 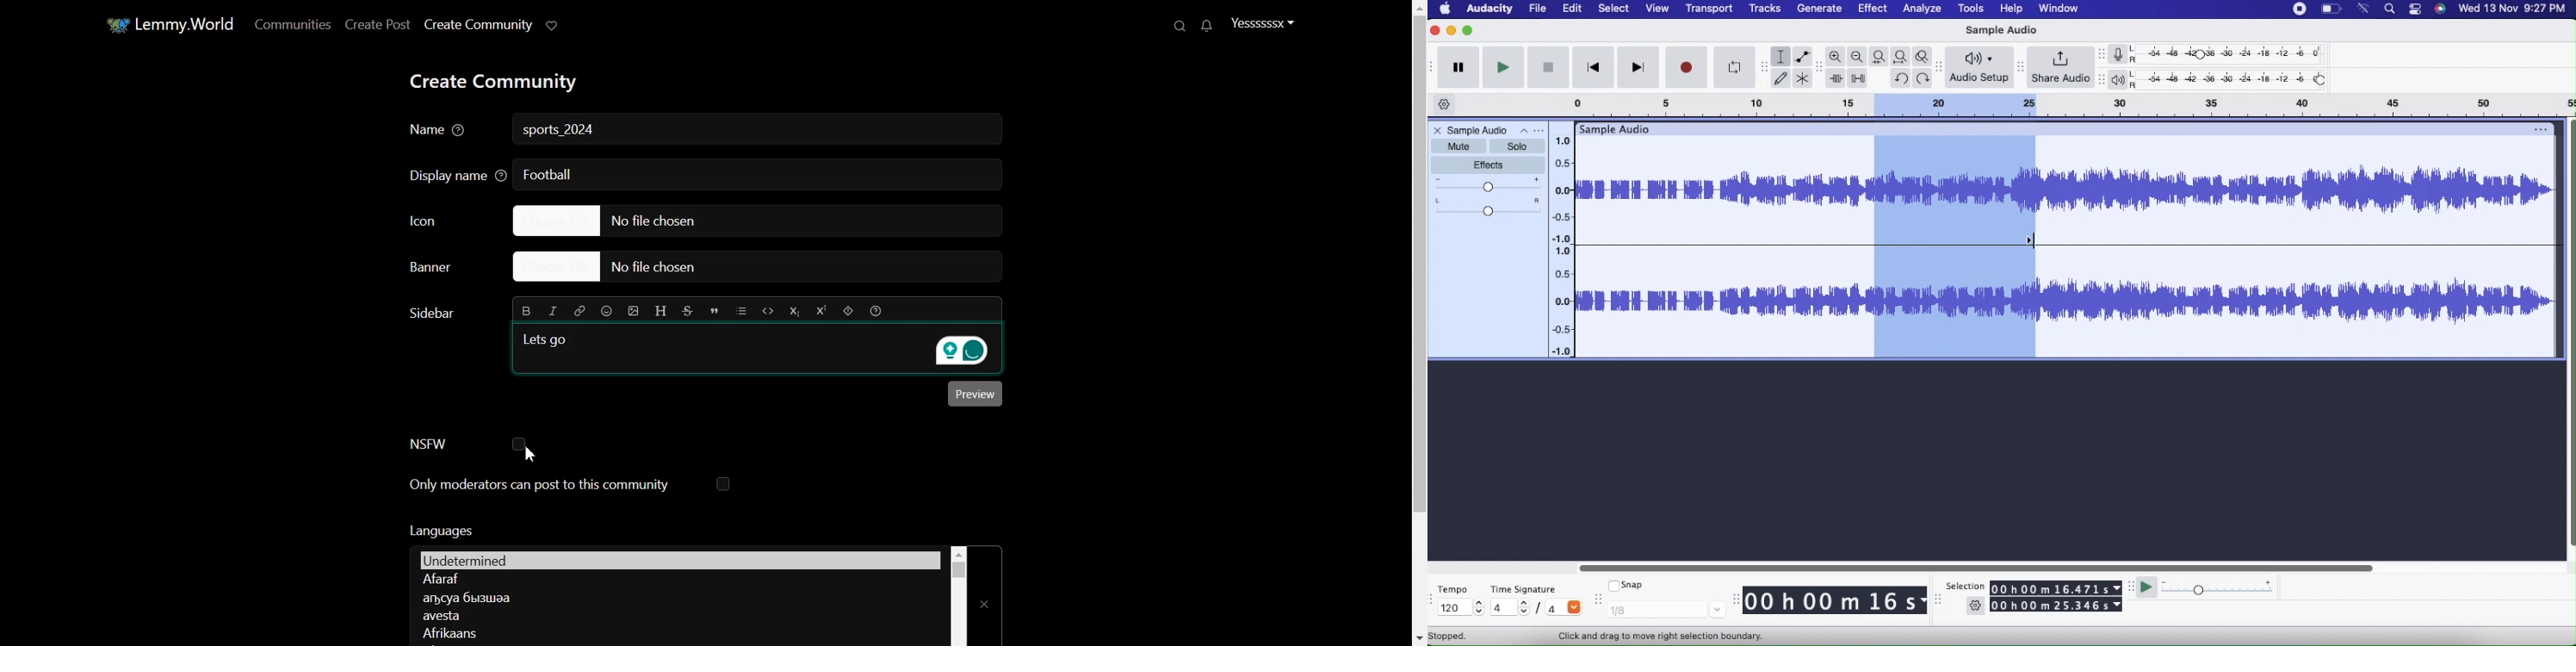 What do you see at coordinates (1469, 30) in the screenshot?
I see `Maximize` at bounding box center [1469, 30].